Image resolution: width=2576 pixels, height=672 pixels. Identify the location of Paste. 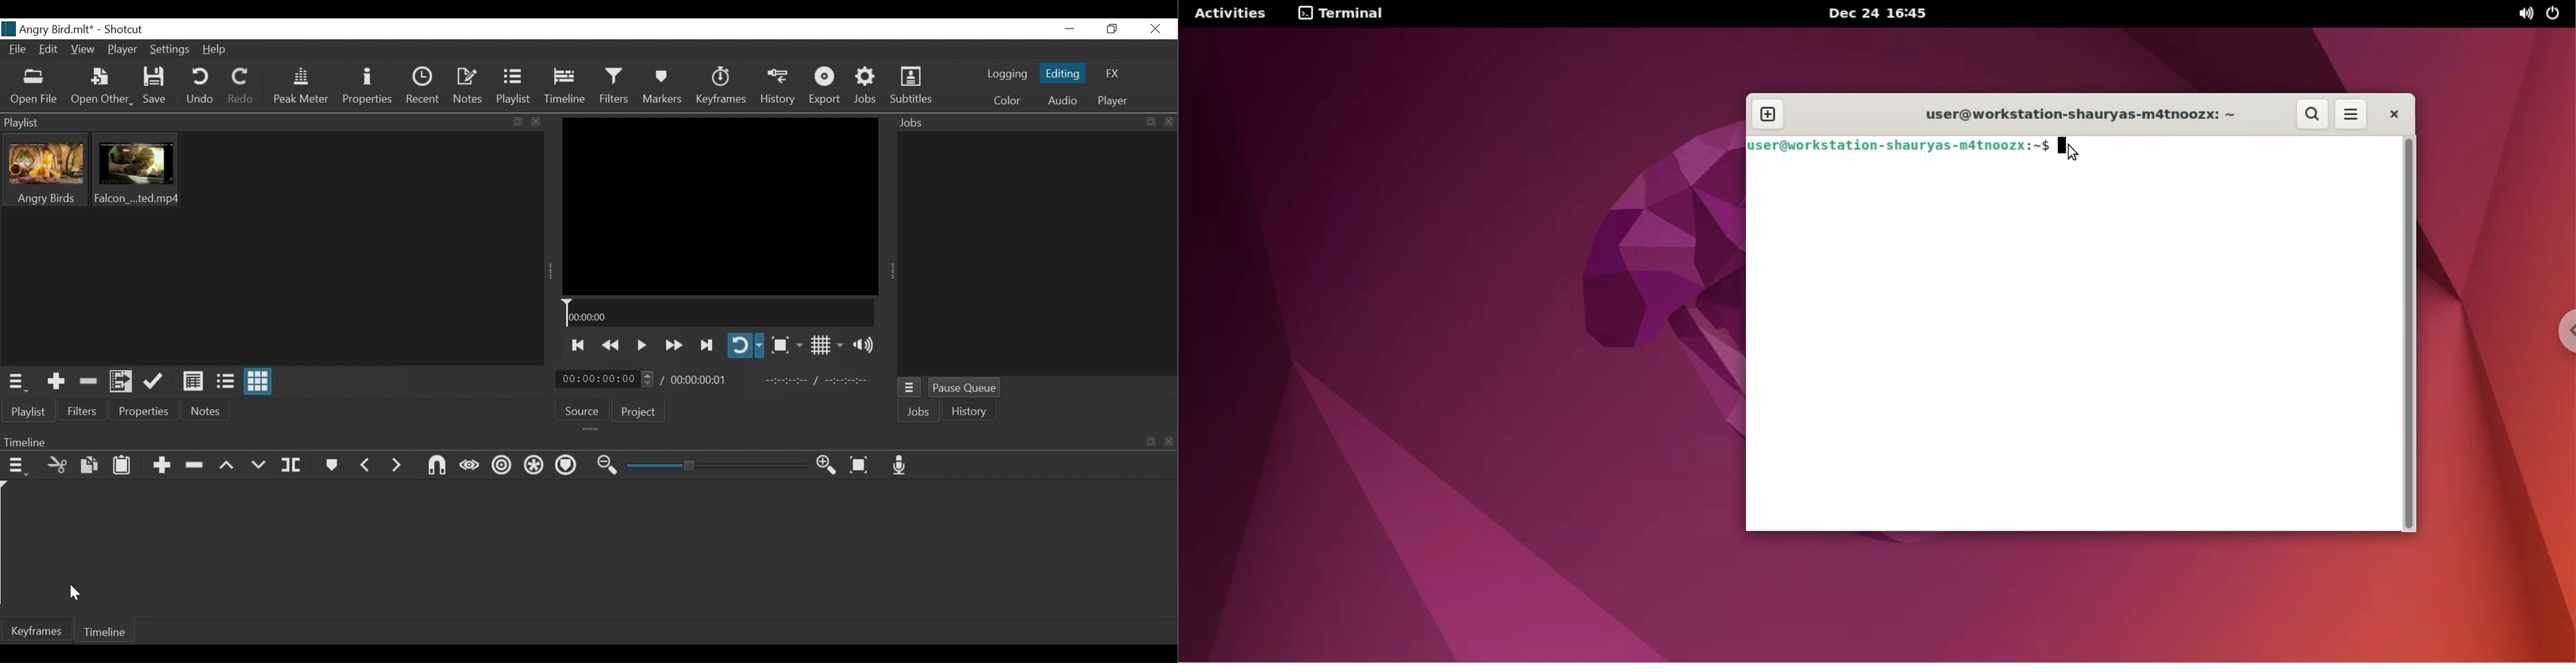
(123, 466).